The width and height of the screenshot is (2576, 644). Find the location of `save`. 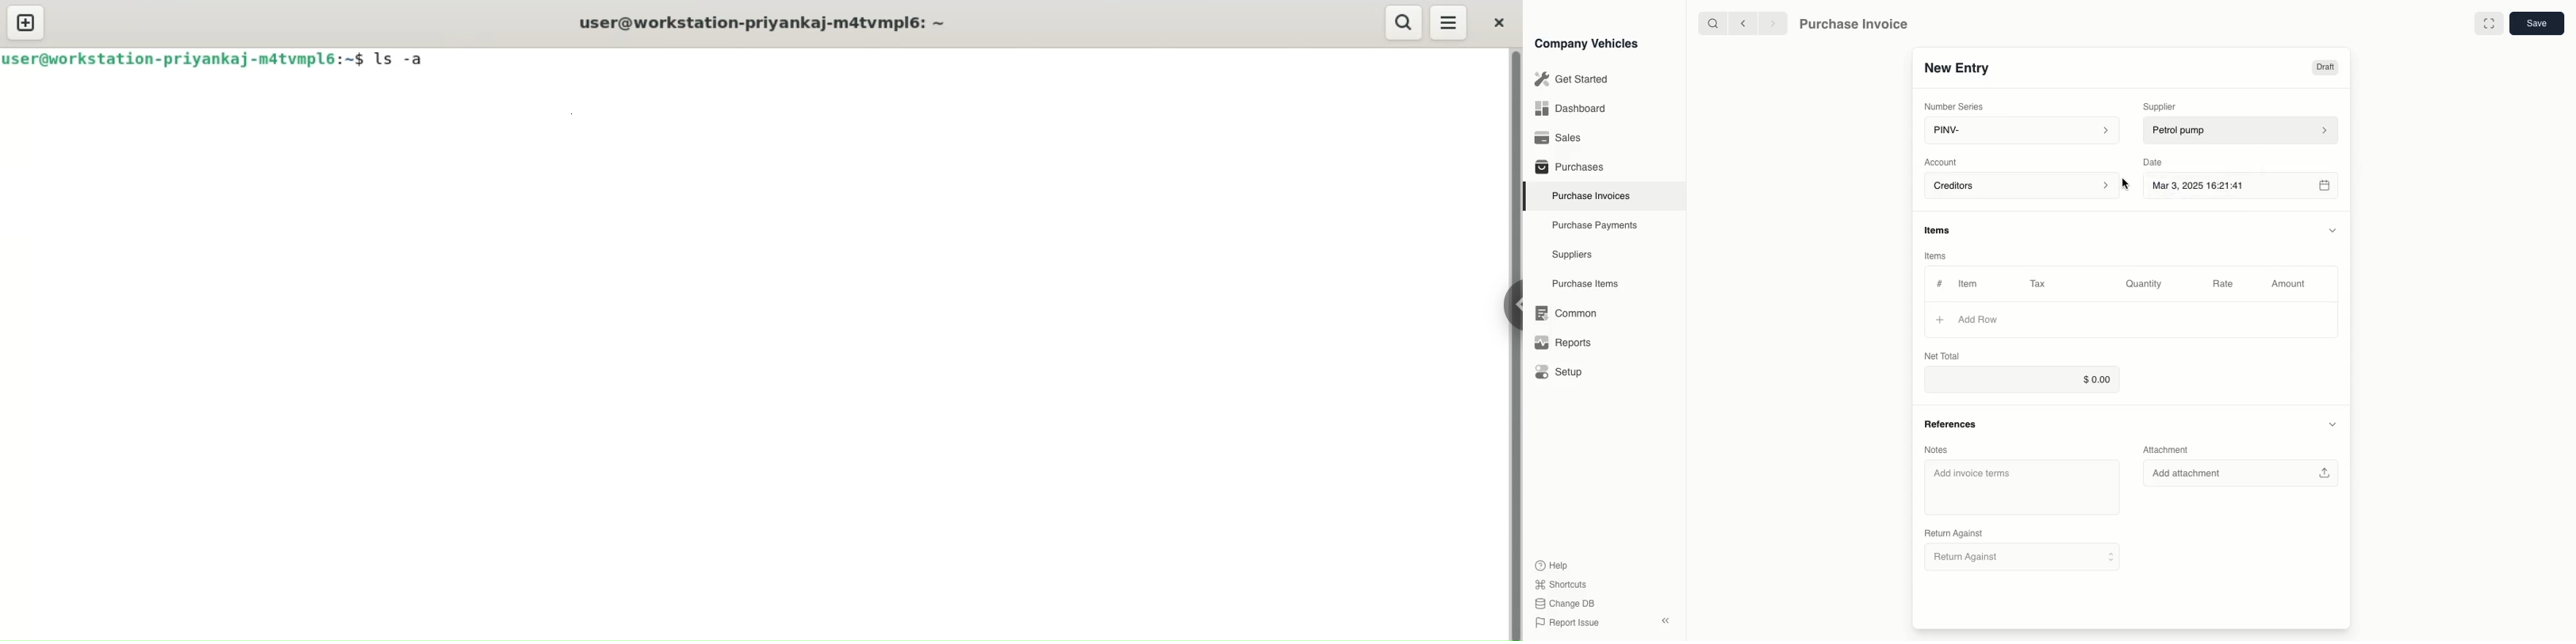

save is located at coordinates (2537, 23).